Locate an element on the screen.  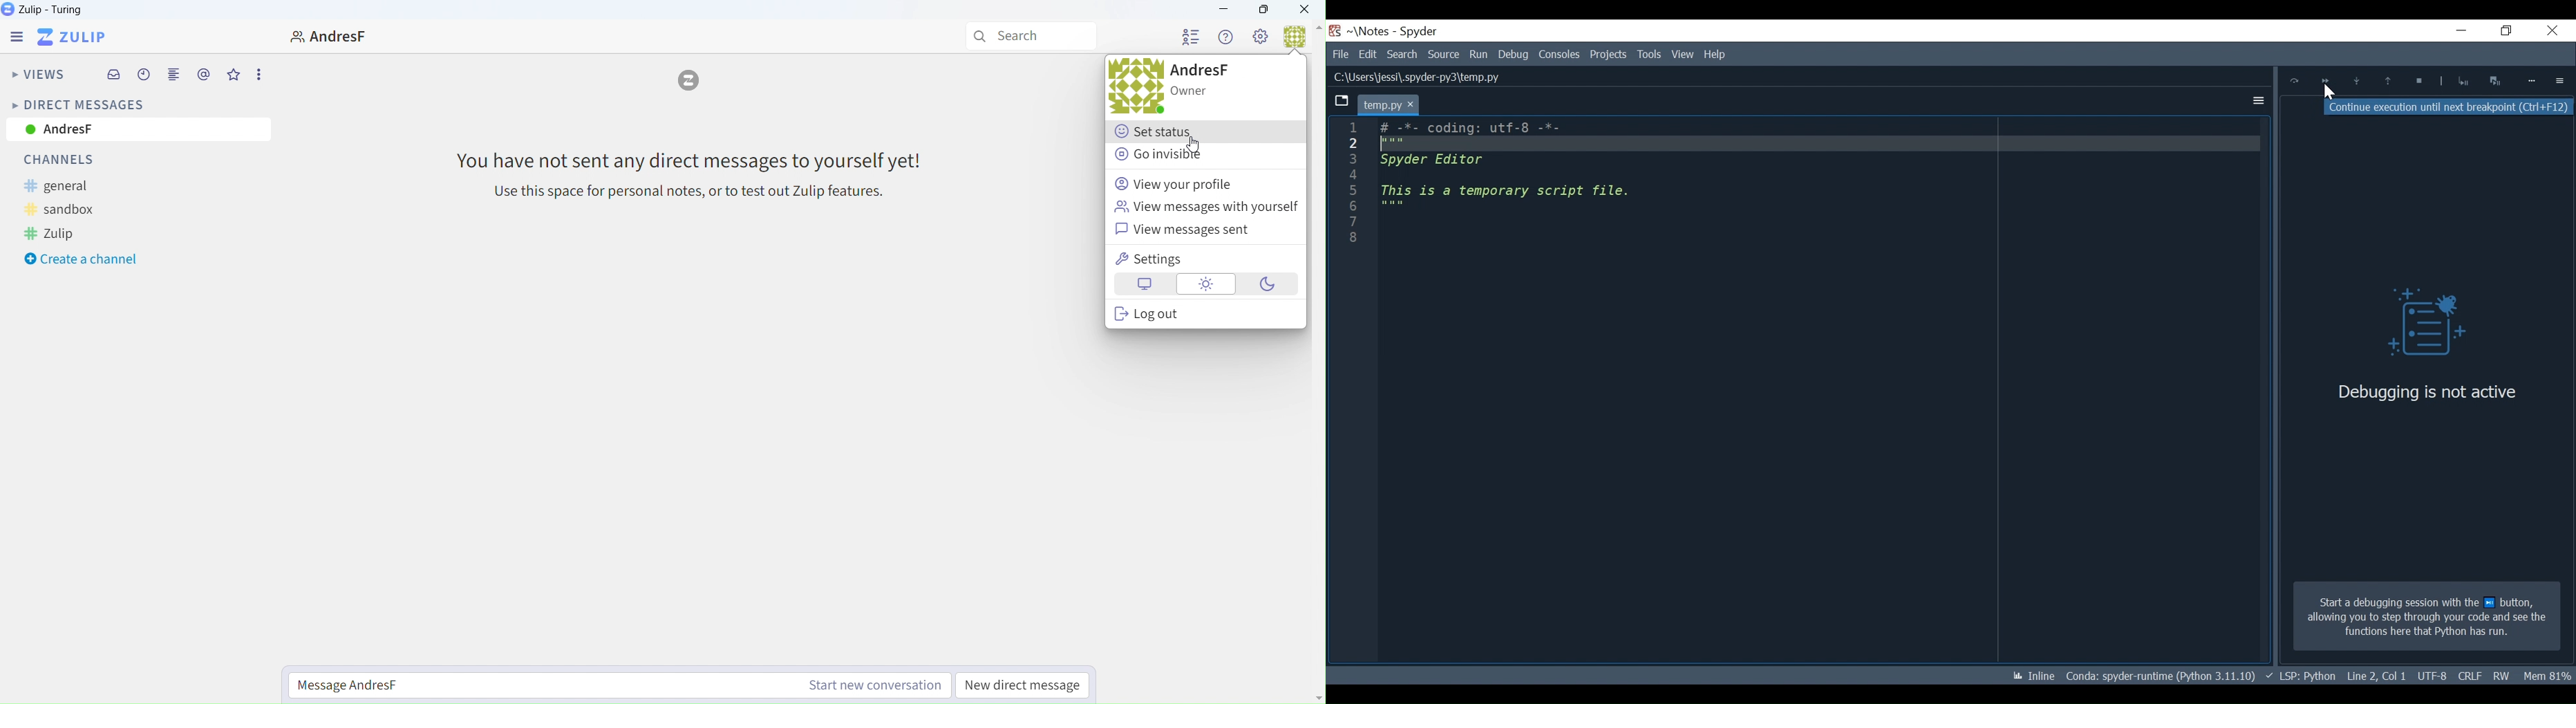
Stop Debugging is located at coordinates (2463, 81).